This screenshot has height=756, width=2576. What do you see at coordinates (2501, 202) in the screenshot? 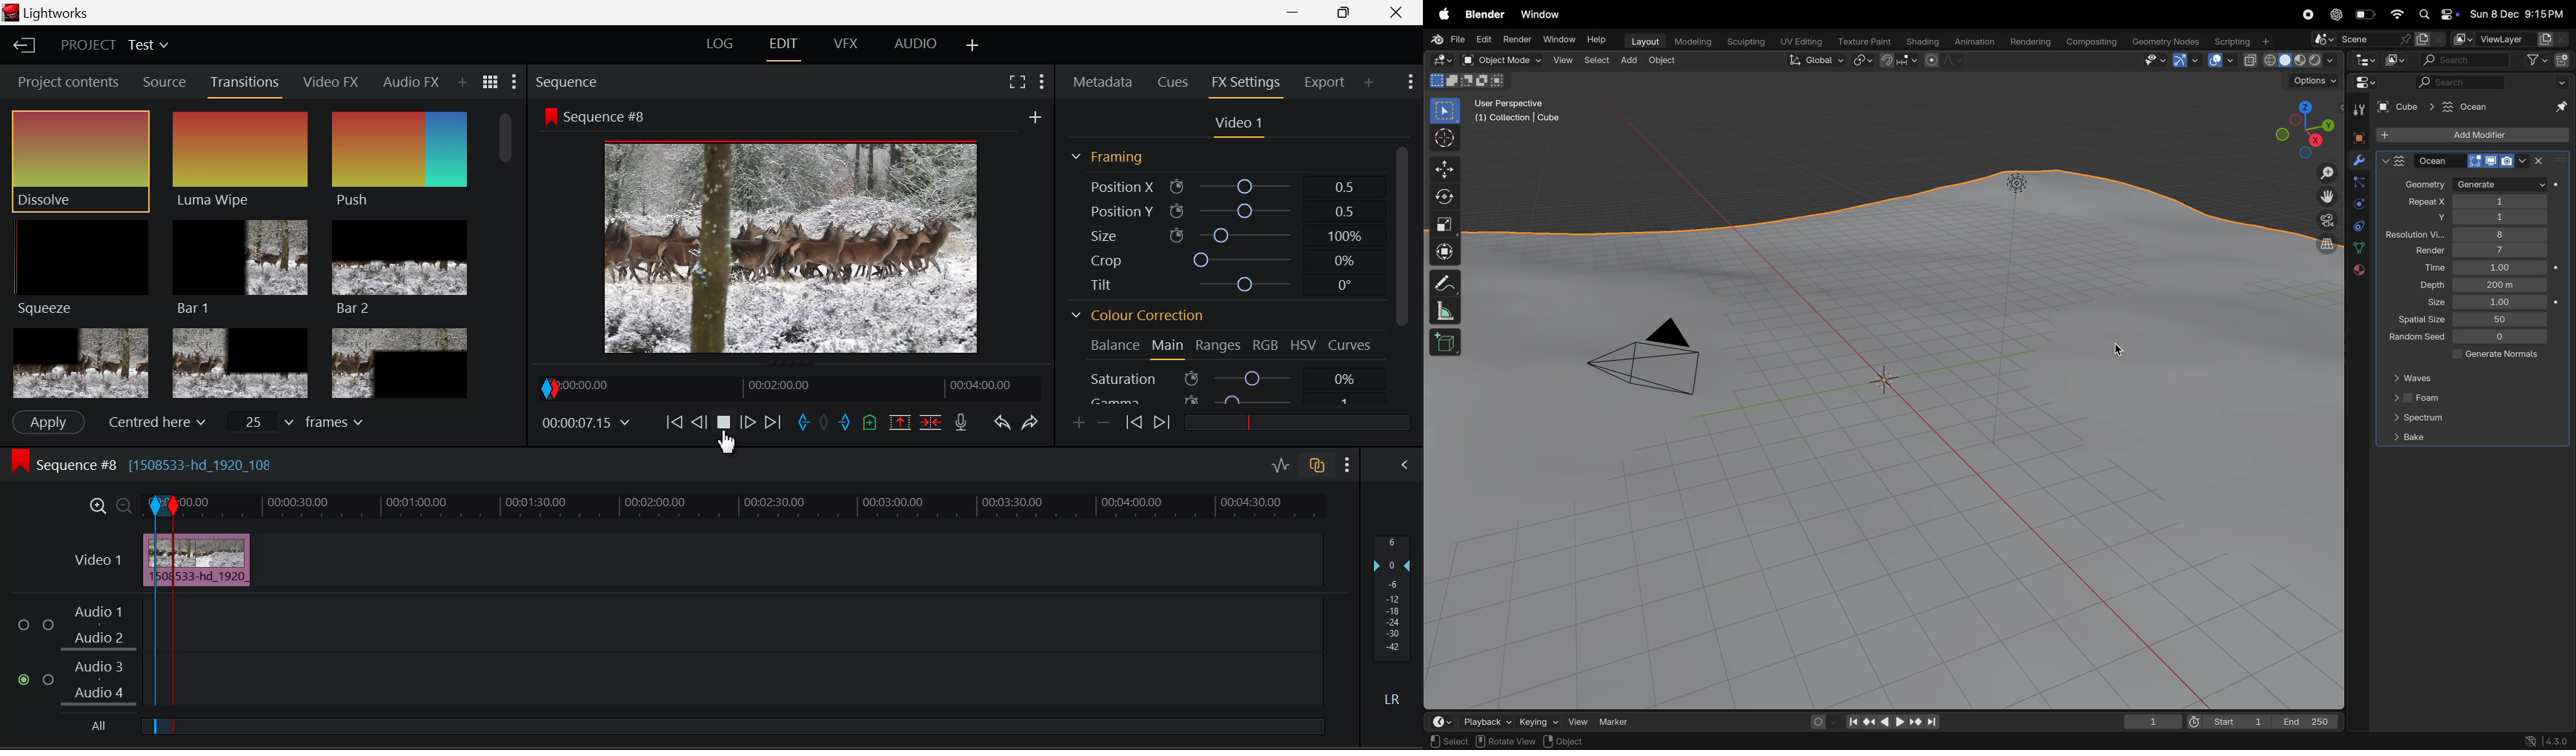
I see `1` at bounding box center [2501, 202].